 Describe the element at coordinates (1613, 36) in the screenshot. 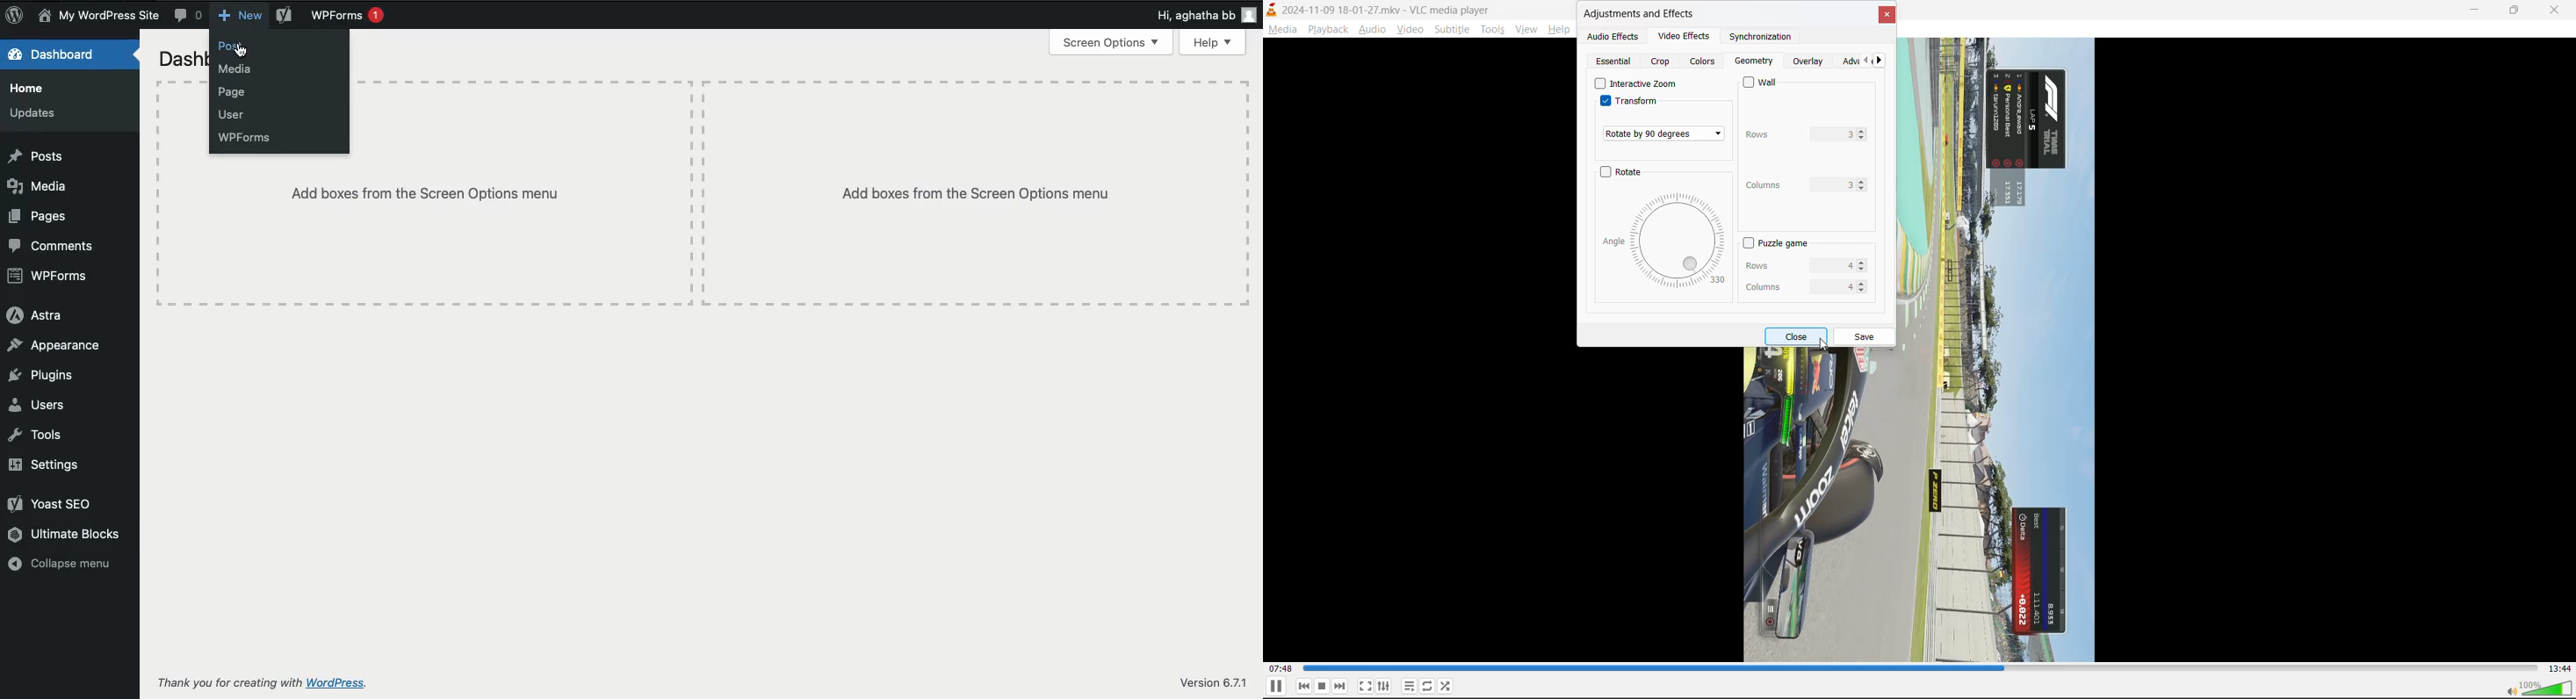

I see `audio effects` at that location.